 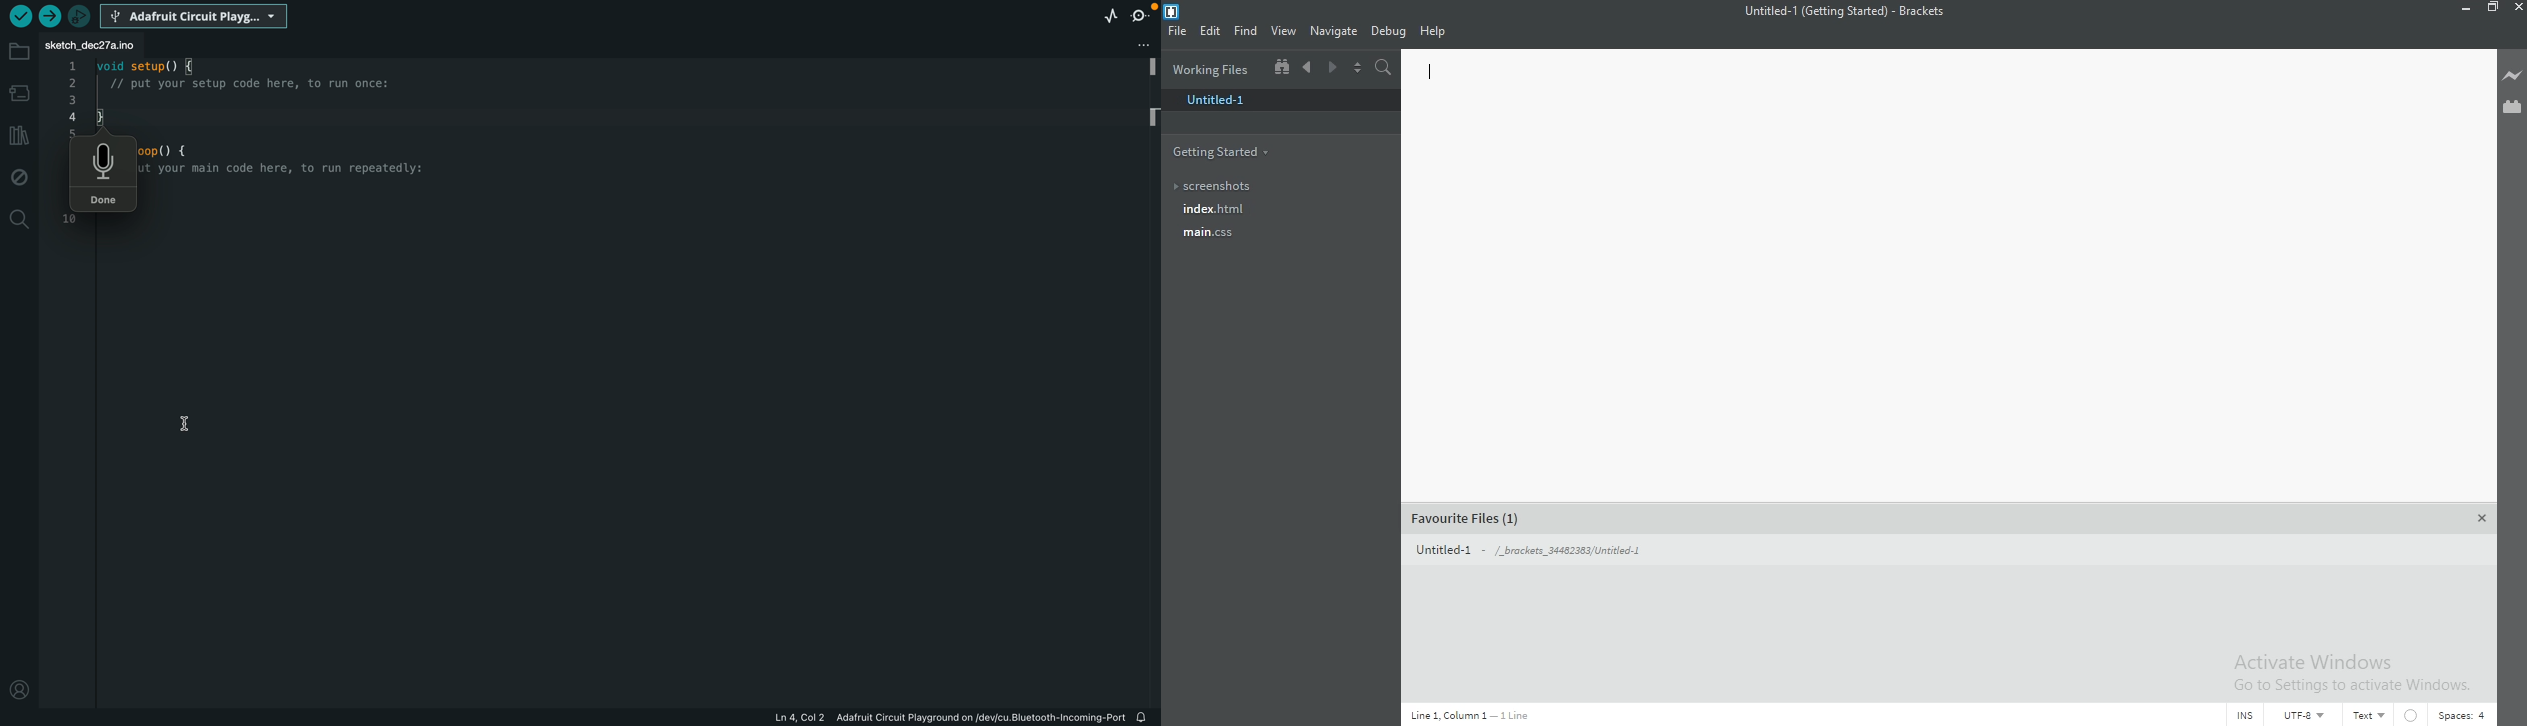 I want to click on debugger, so click(x=83, y=15).